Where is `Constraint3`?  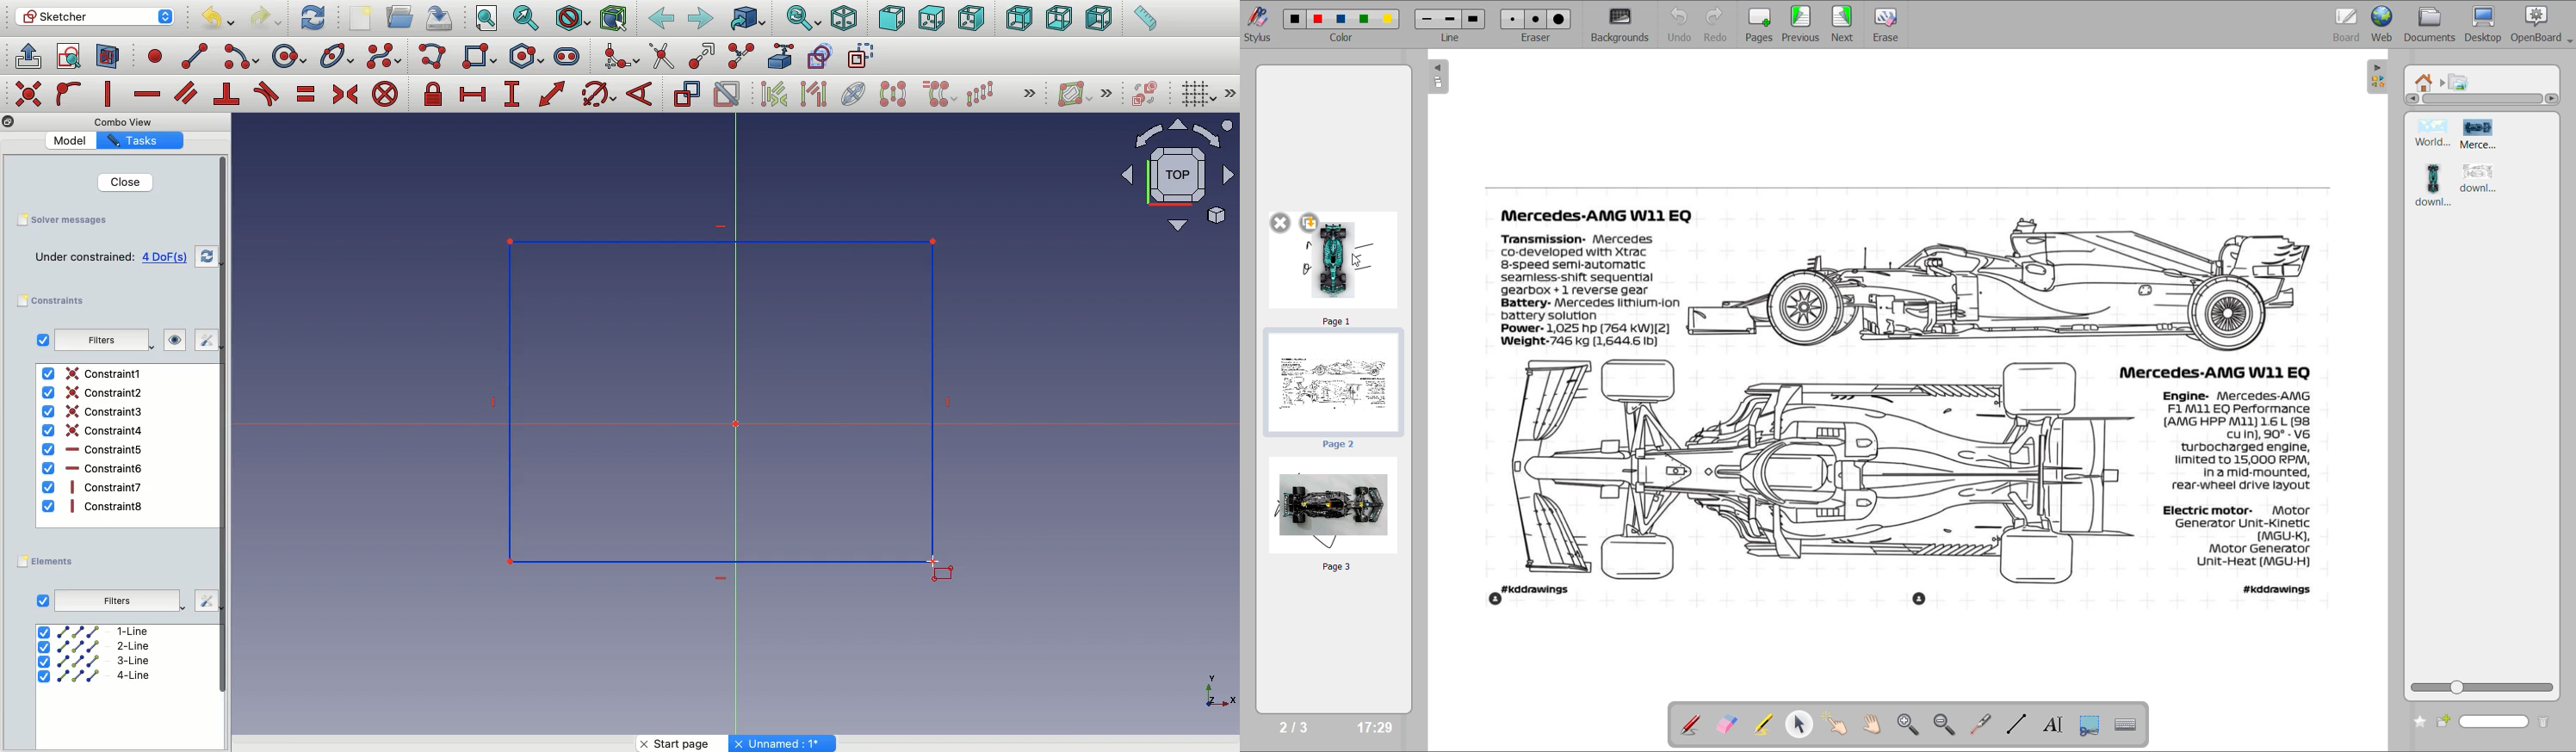 Constraint3 is located at coordinates (95, 412).